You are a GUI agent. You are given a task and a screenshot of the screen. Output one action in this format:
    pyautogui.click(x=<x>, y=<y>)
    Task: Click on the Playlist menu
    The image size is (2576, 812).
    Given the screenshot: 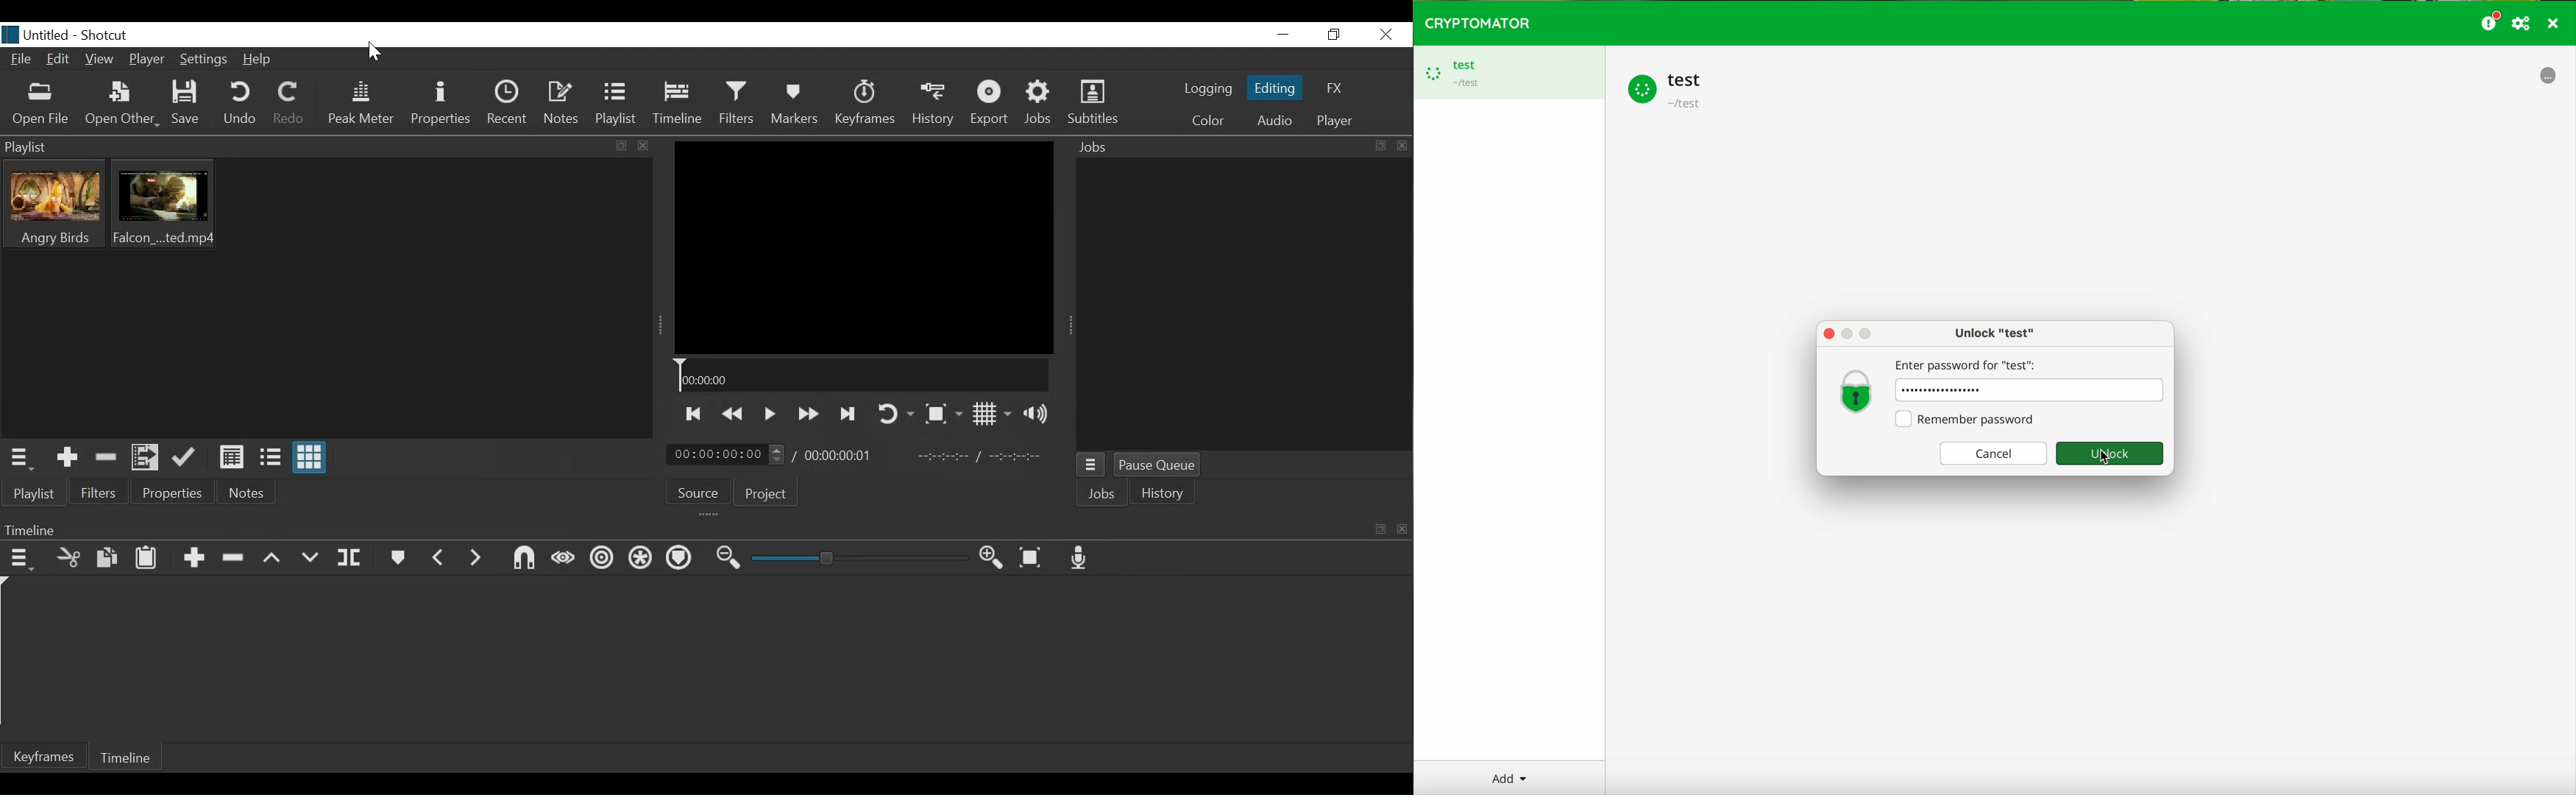 What is the action you would take?
    pyautogui.click(x=40, y=494)
    